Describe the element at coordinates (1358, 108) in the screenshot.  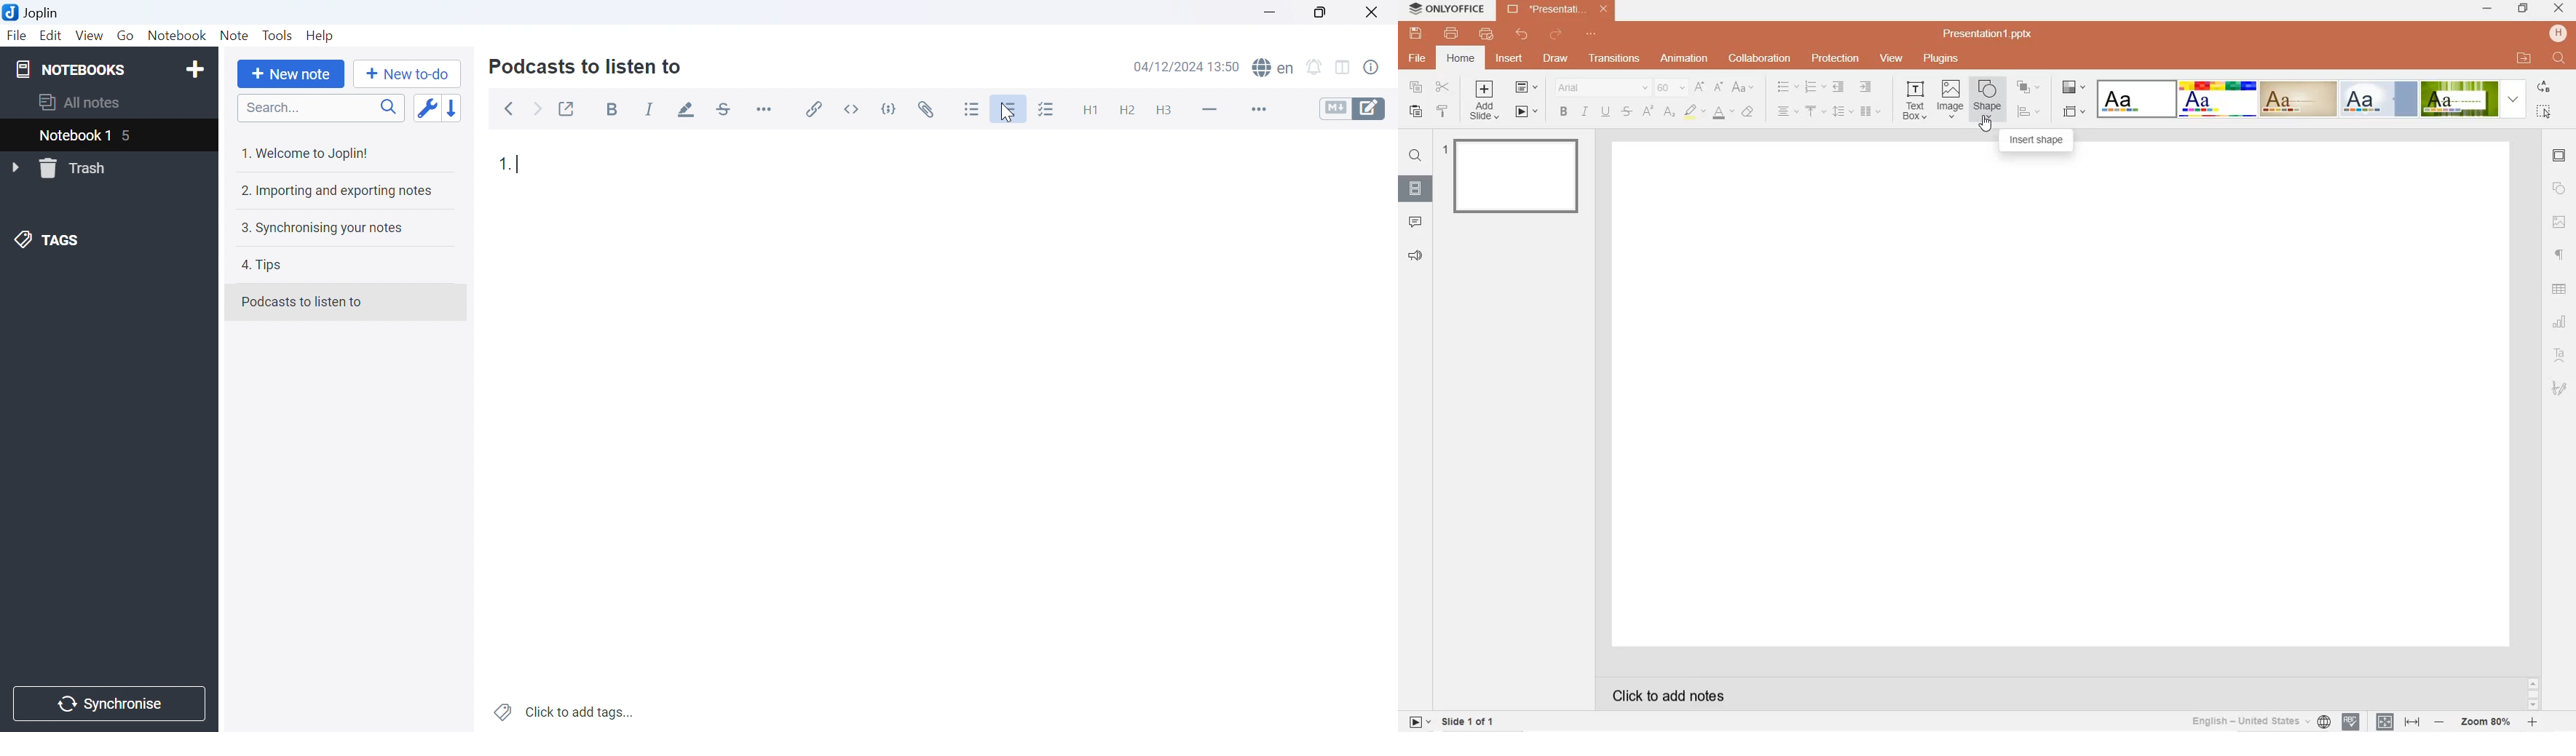
I see `Toggle editors` at that location.